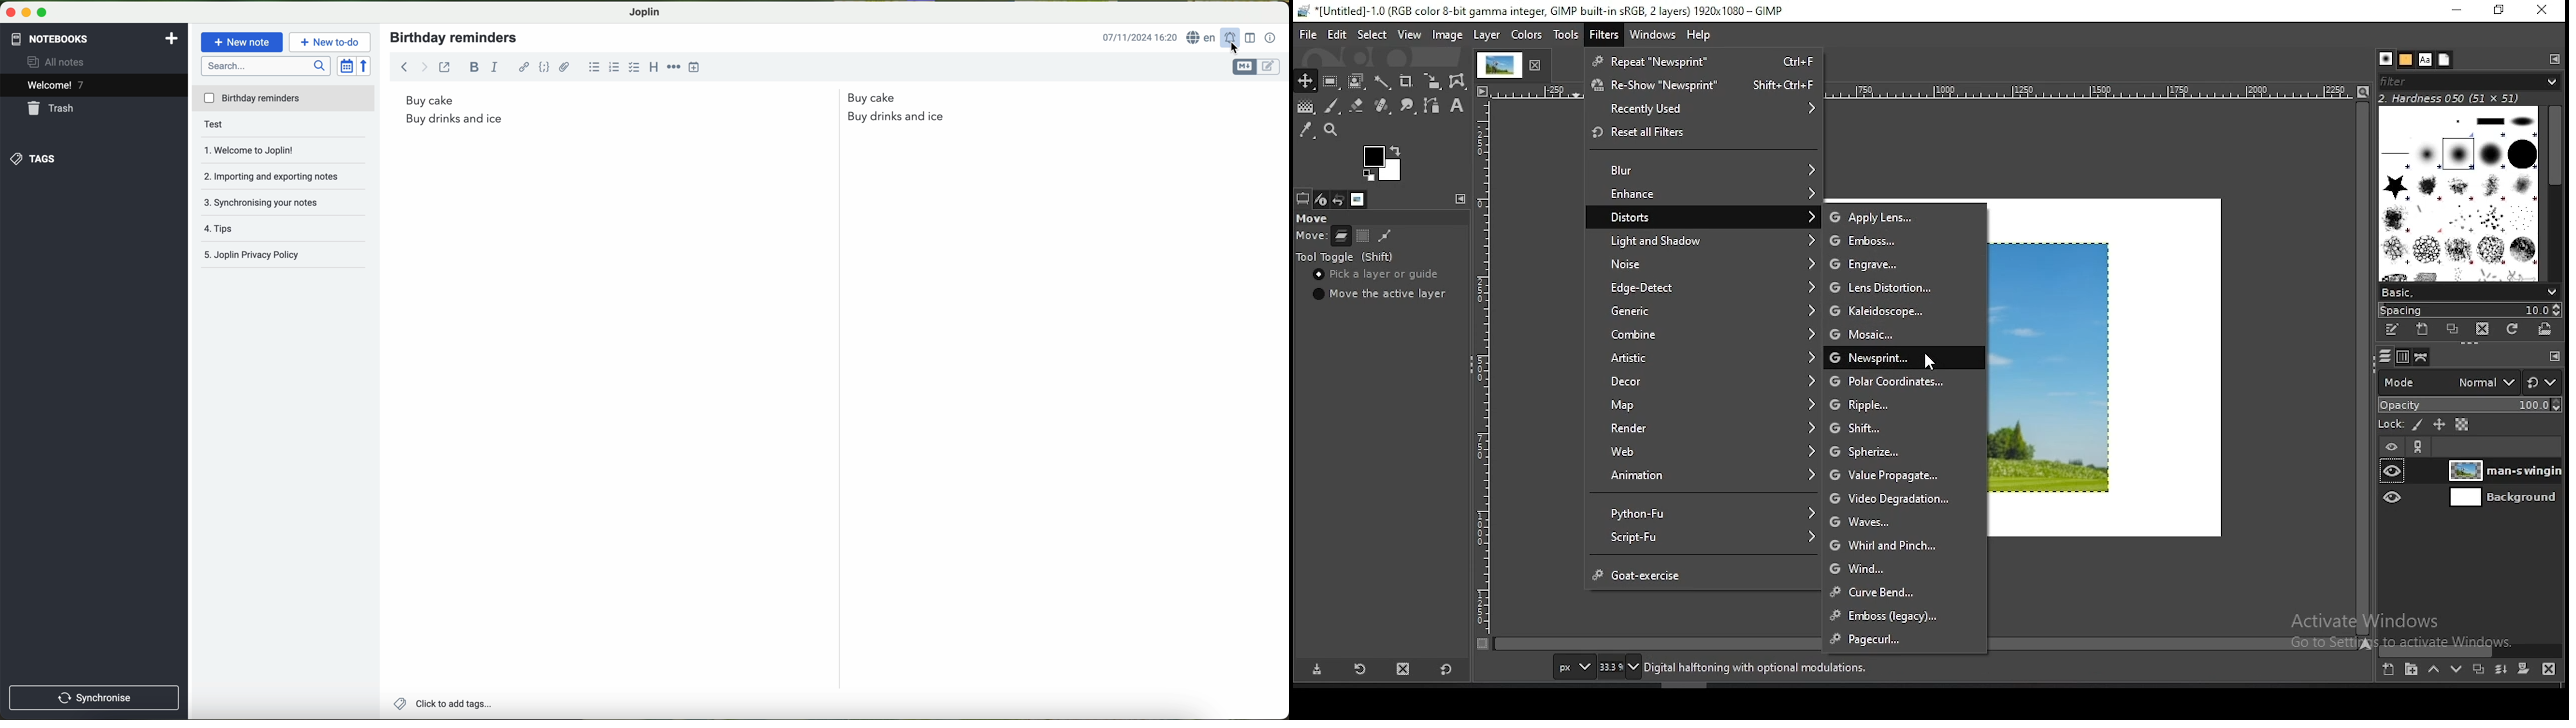  Describe the element at coordinates (564, 68) in the screenshot. I see `attach file` at that location.